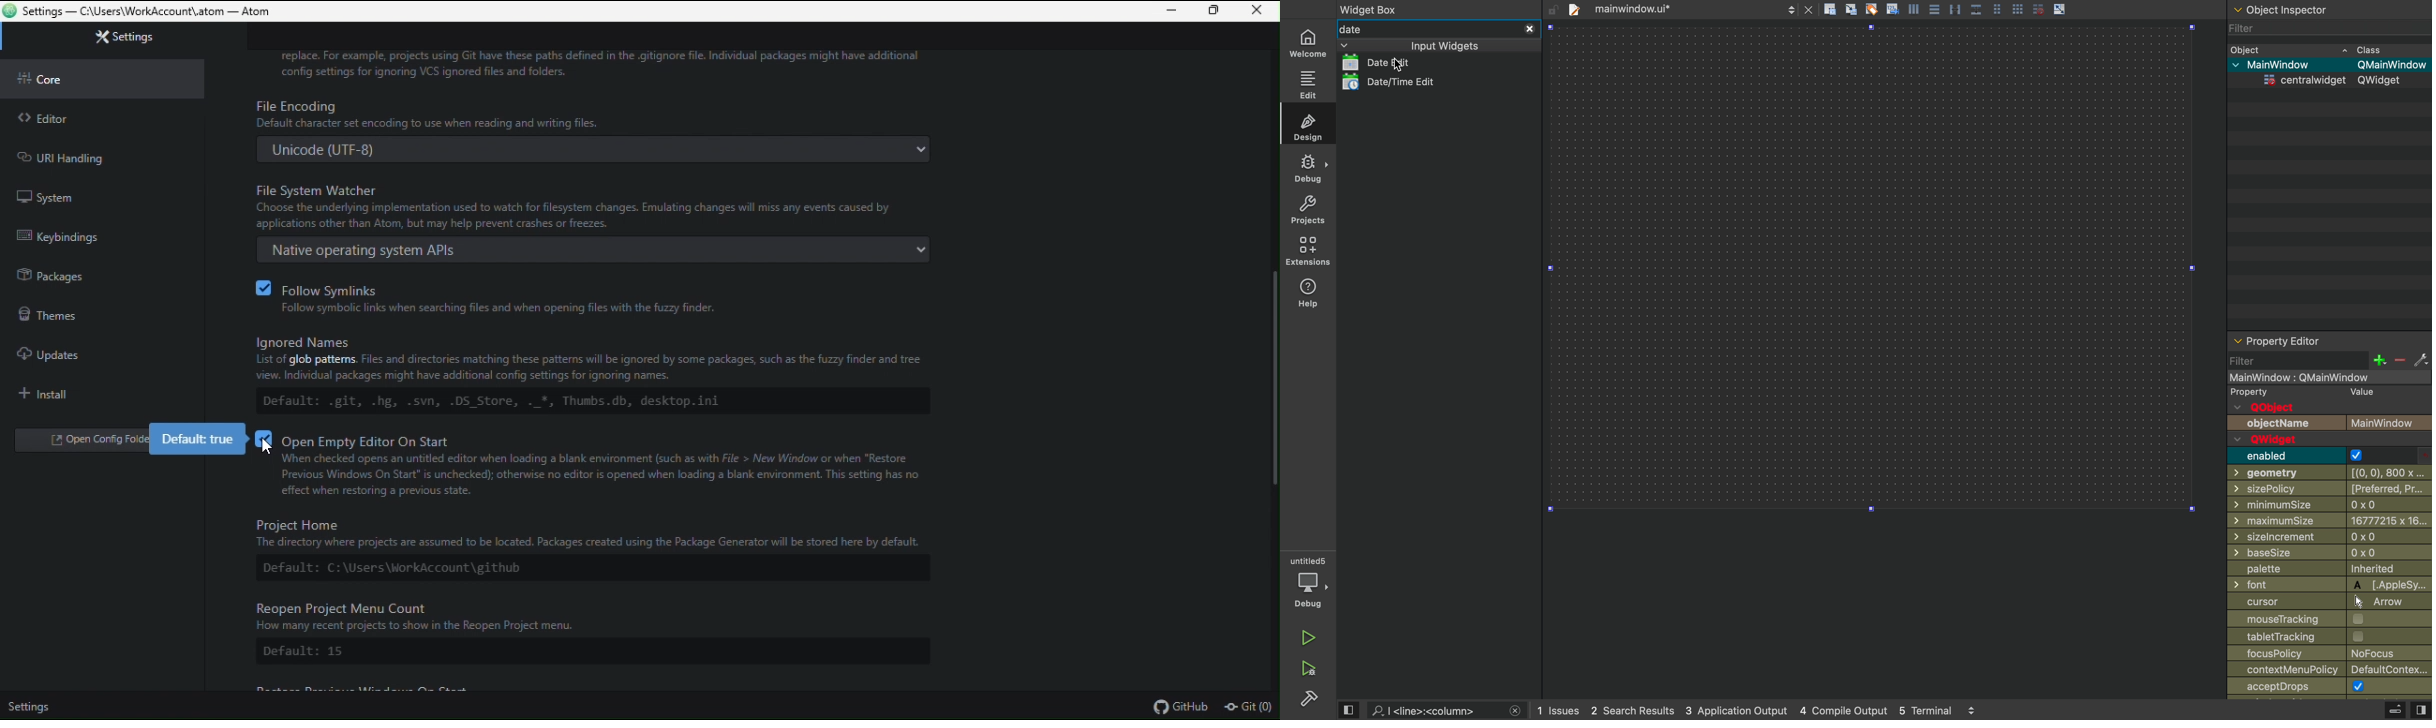 Image resolution: width=2436 pixels, height=728 pixels. Describe the element at coordinates (596, 533) in the screenshot. I see `project home` at that location.